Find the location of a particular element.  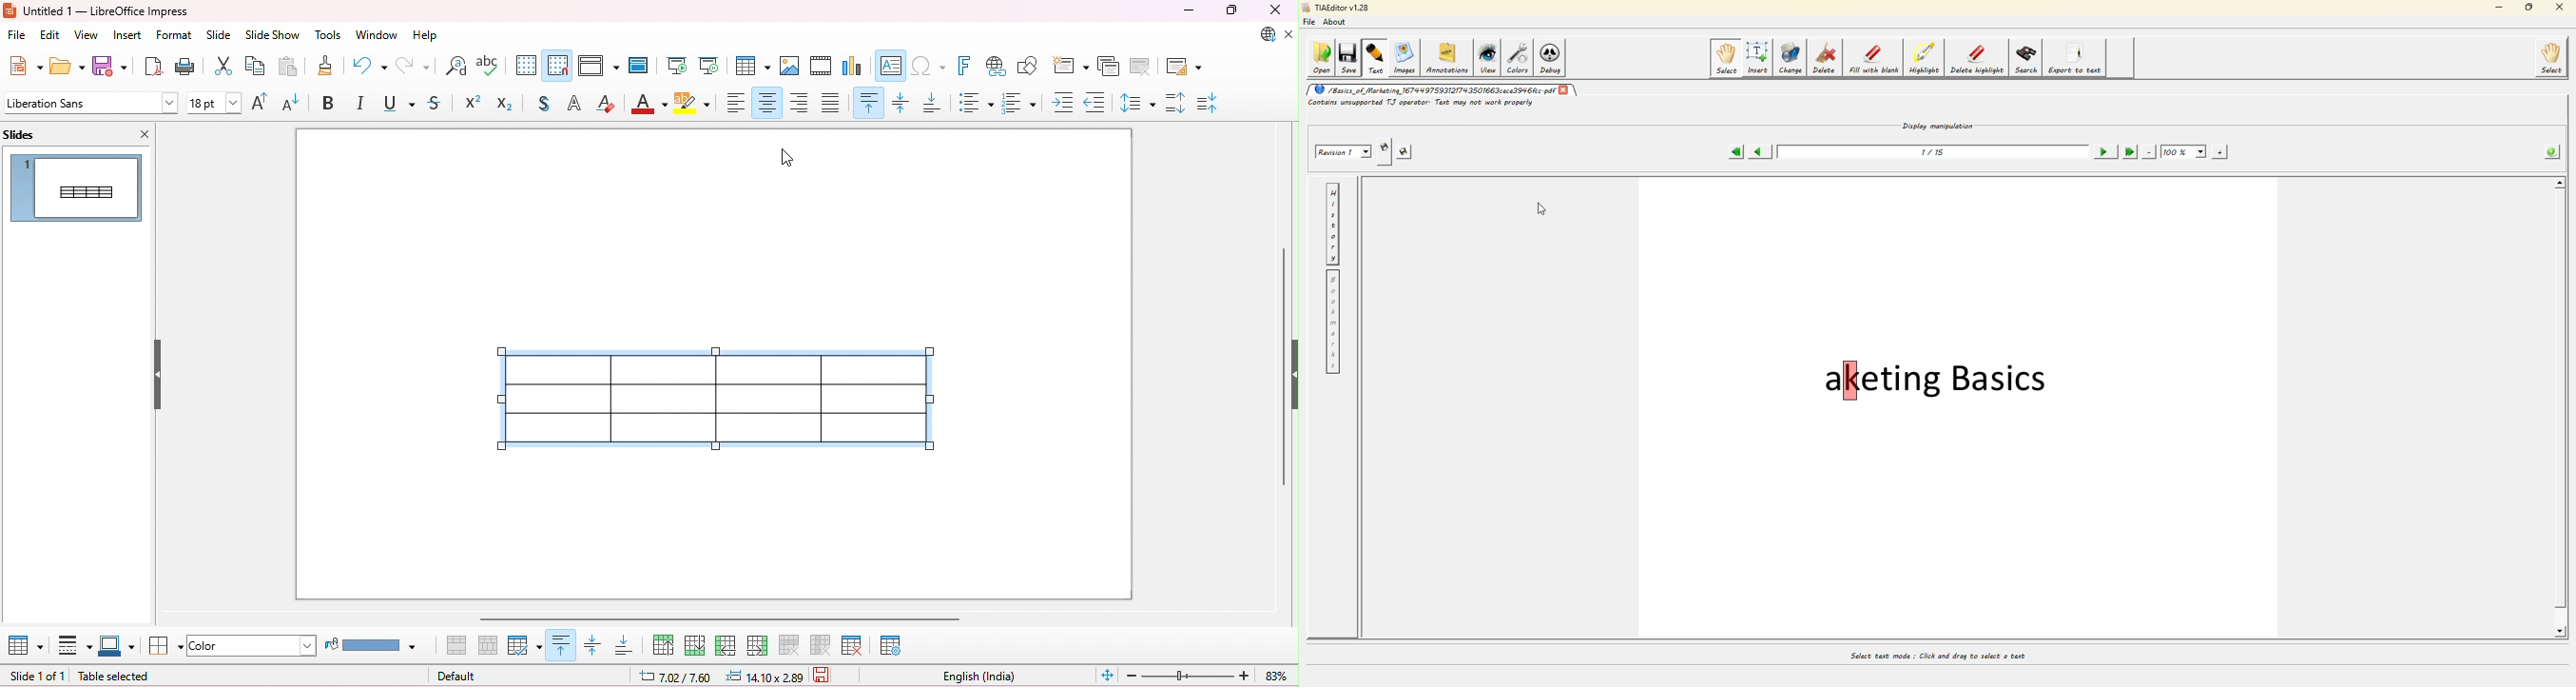

insert hyperlink is located at coordinates (997, 67).